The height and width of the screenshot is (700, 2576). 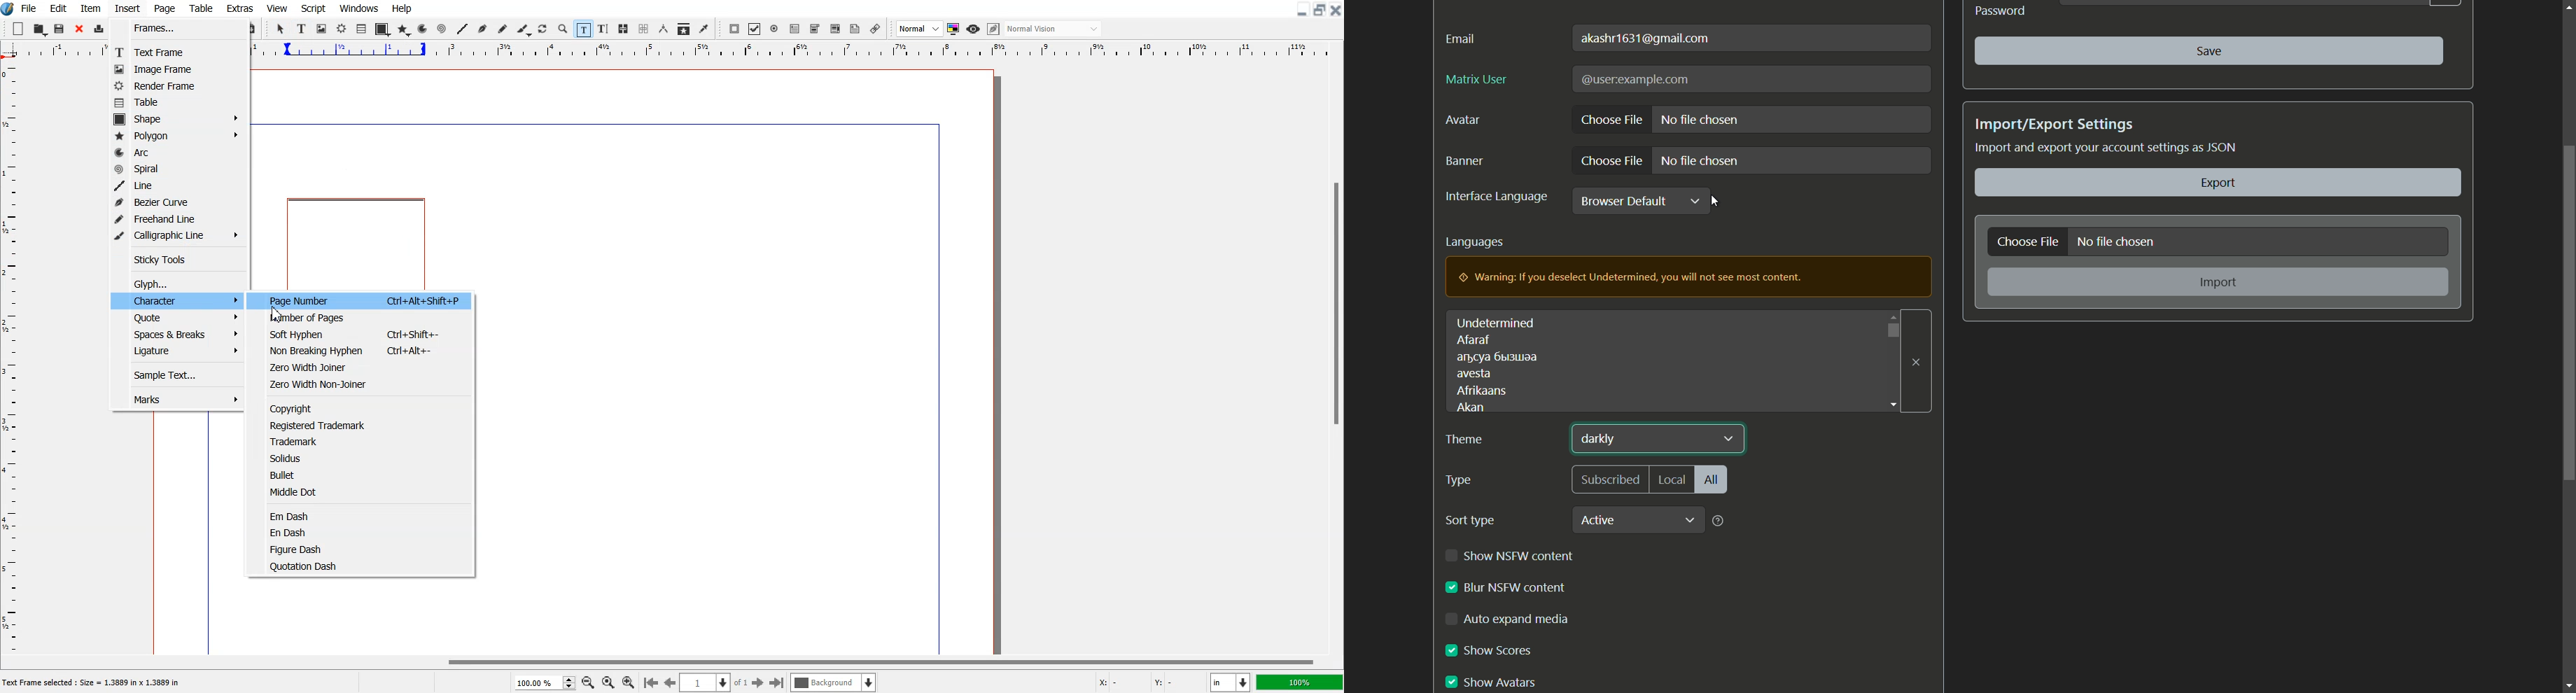 What do you see at coordinates (1472, 340) in the screenshot?
I see `afaraf` at bounding box center [1472, 340].